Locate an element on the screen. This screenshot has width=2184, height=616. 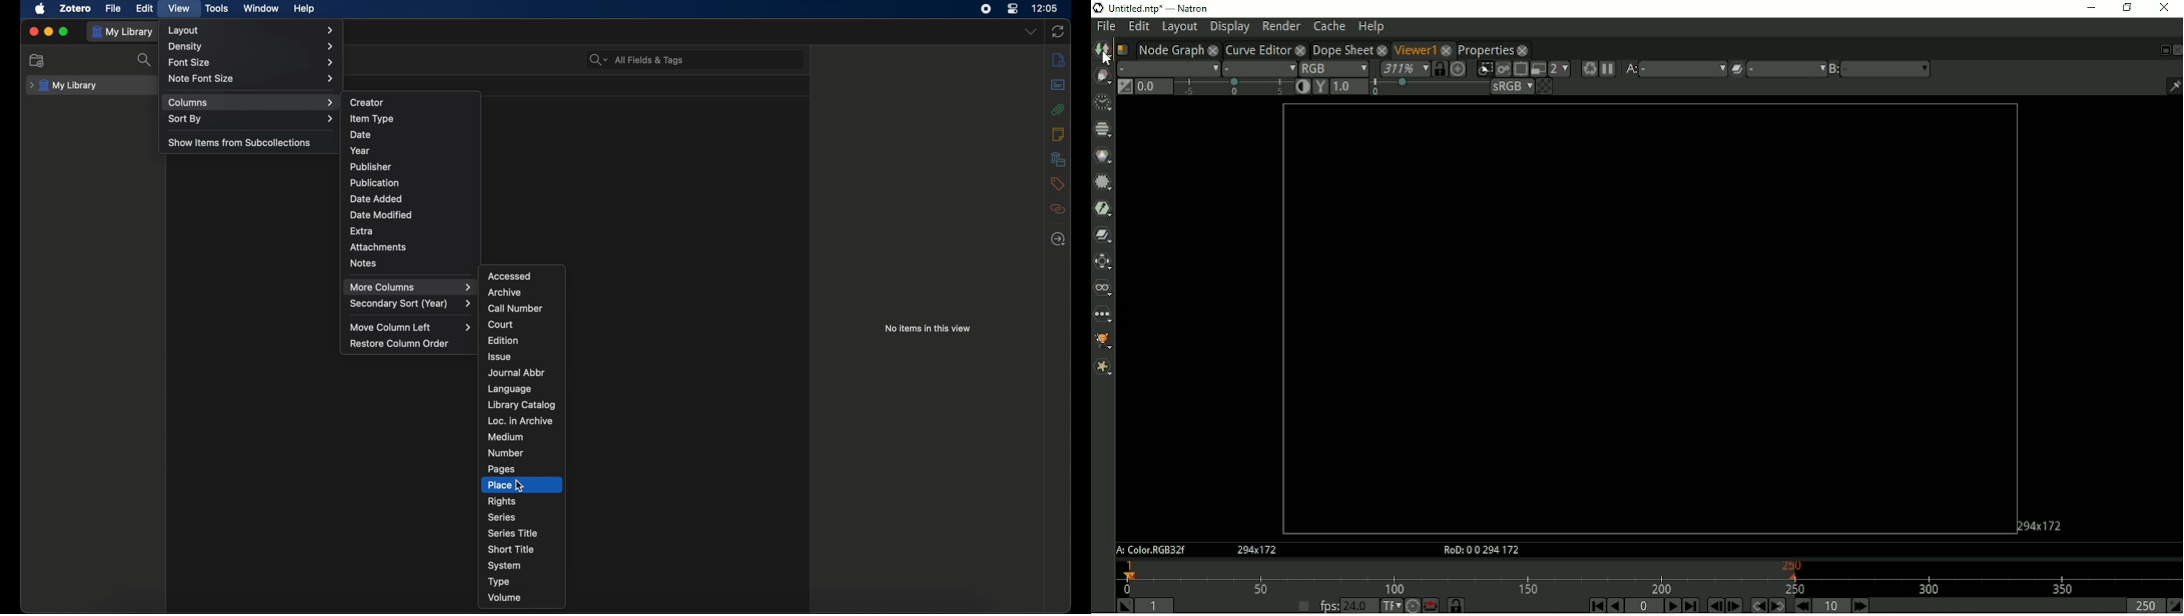
columns is located at coordinates (252, 102).